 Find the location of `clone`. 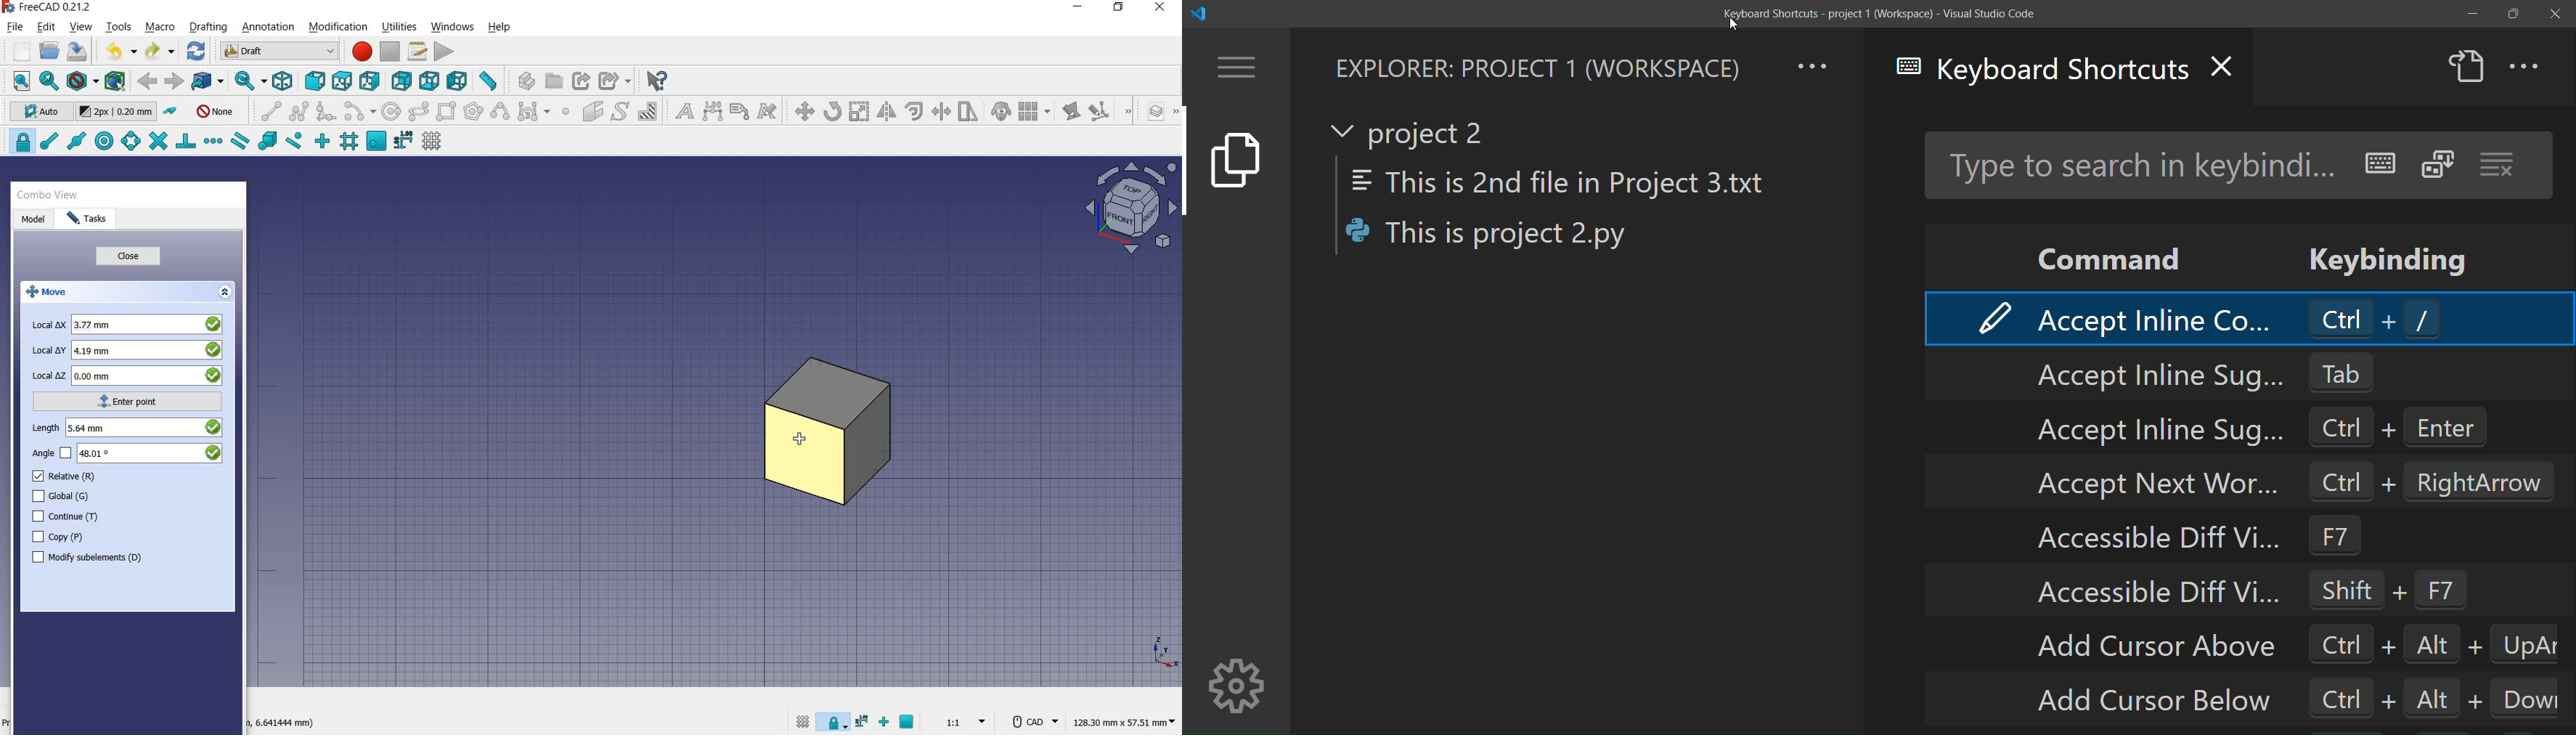

clone is located at coordinates (1001, 112).